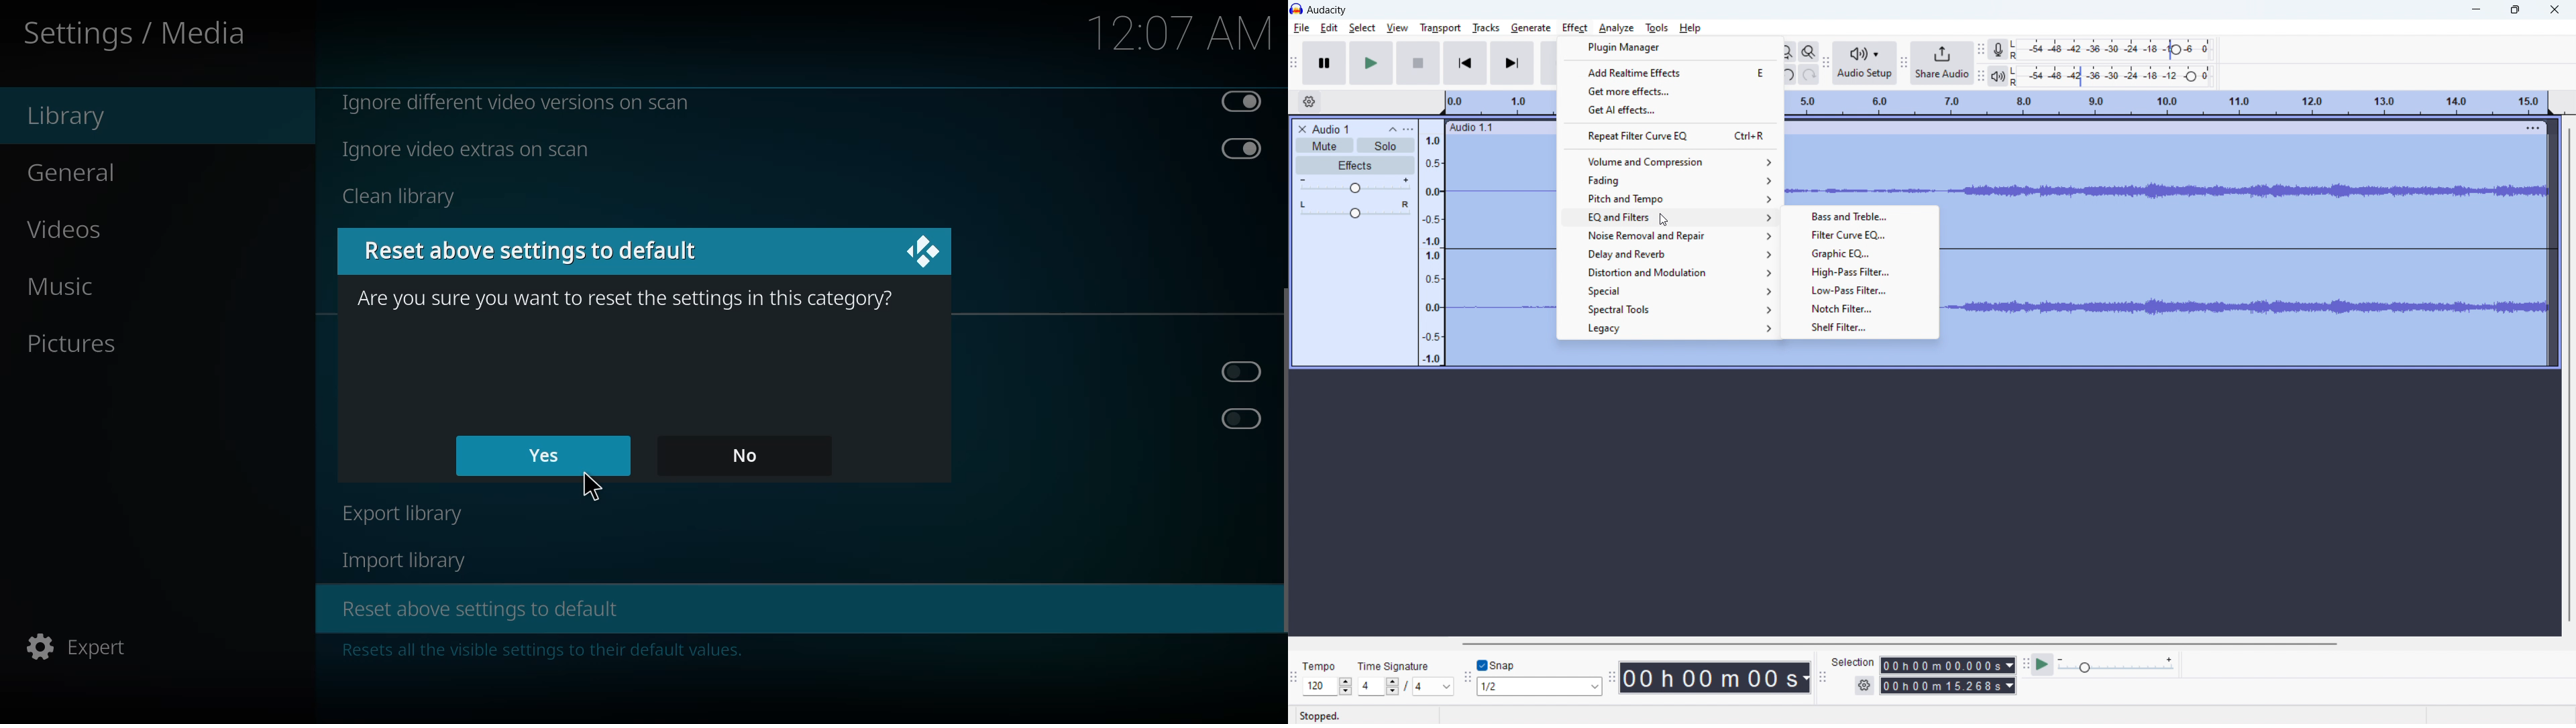  I want to click on Tempo, so click(1327, 666).